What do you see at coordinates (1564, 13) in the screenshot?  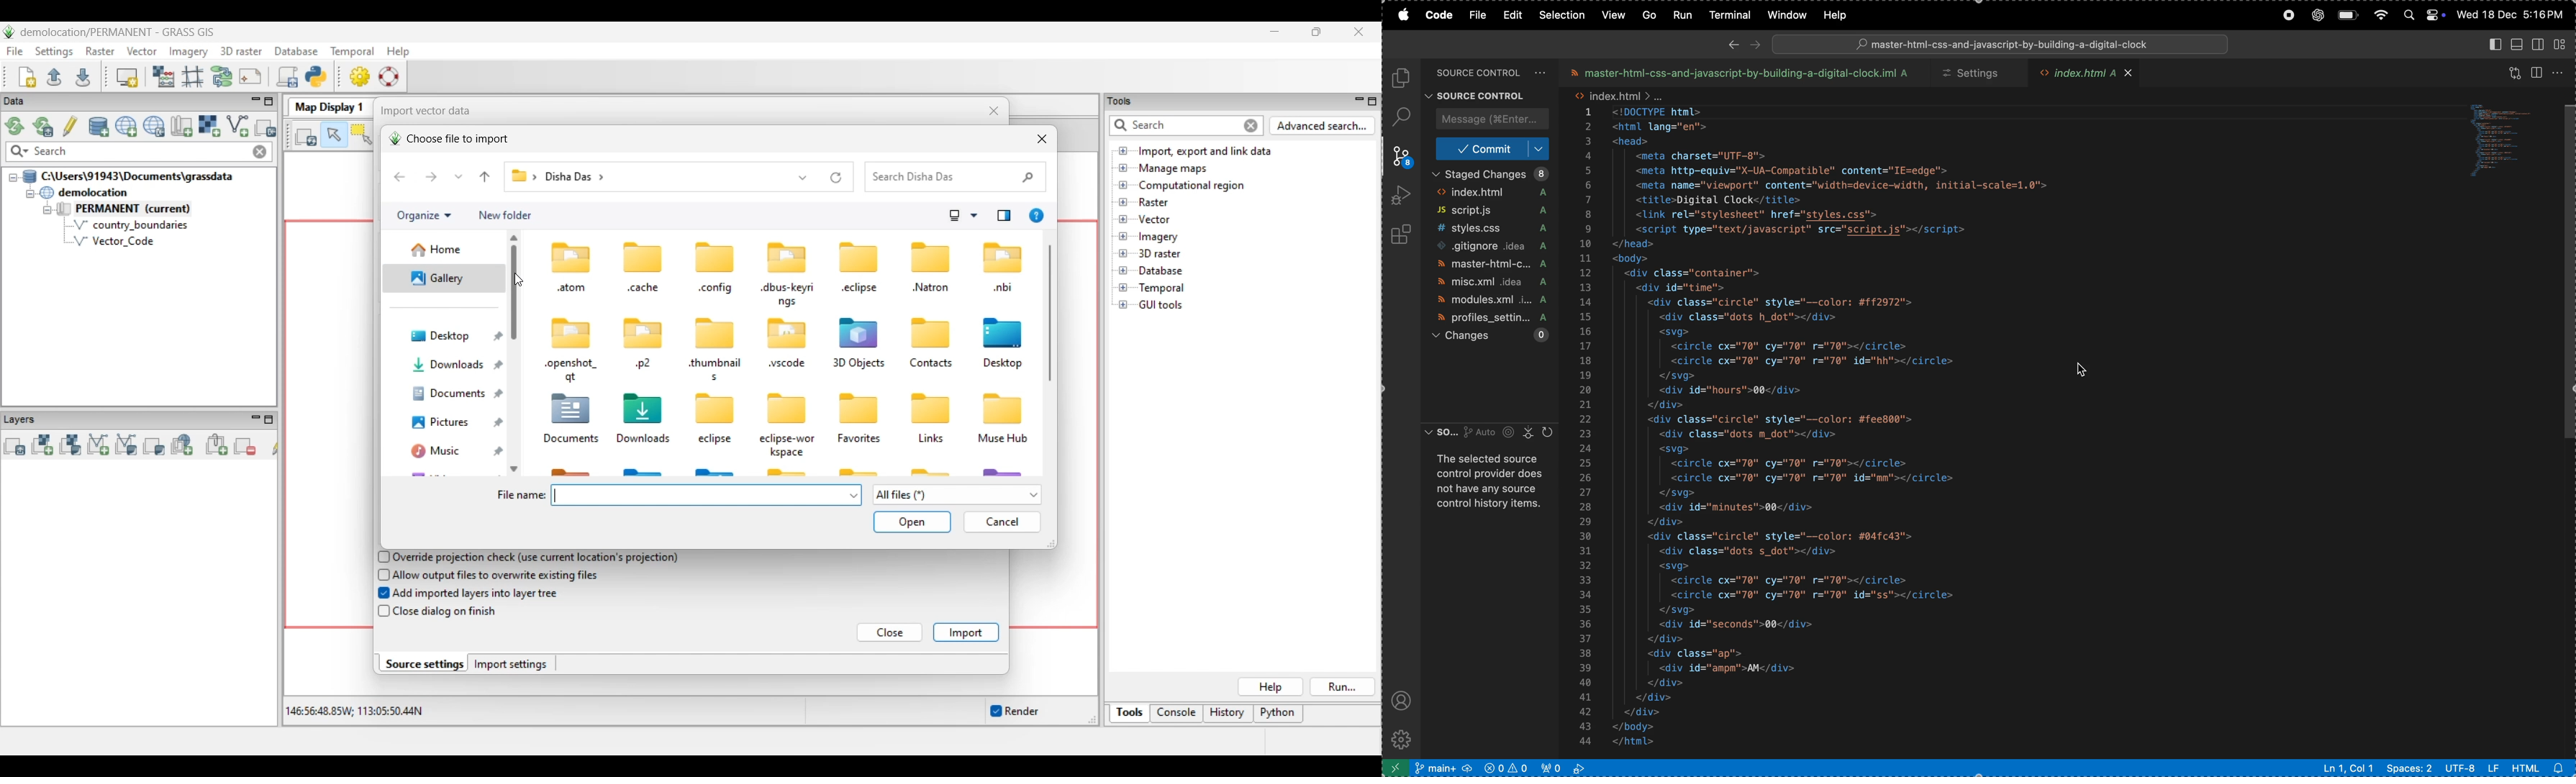 I see `slection` at bounding box center [1564, 13].